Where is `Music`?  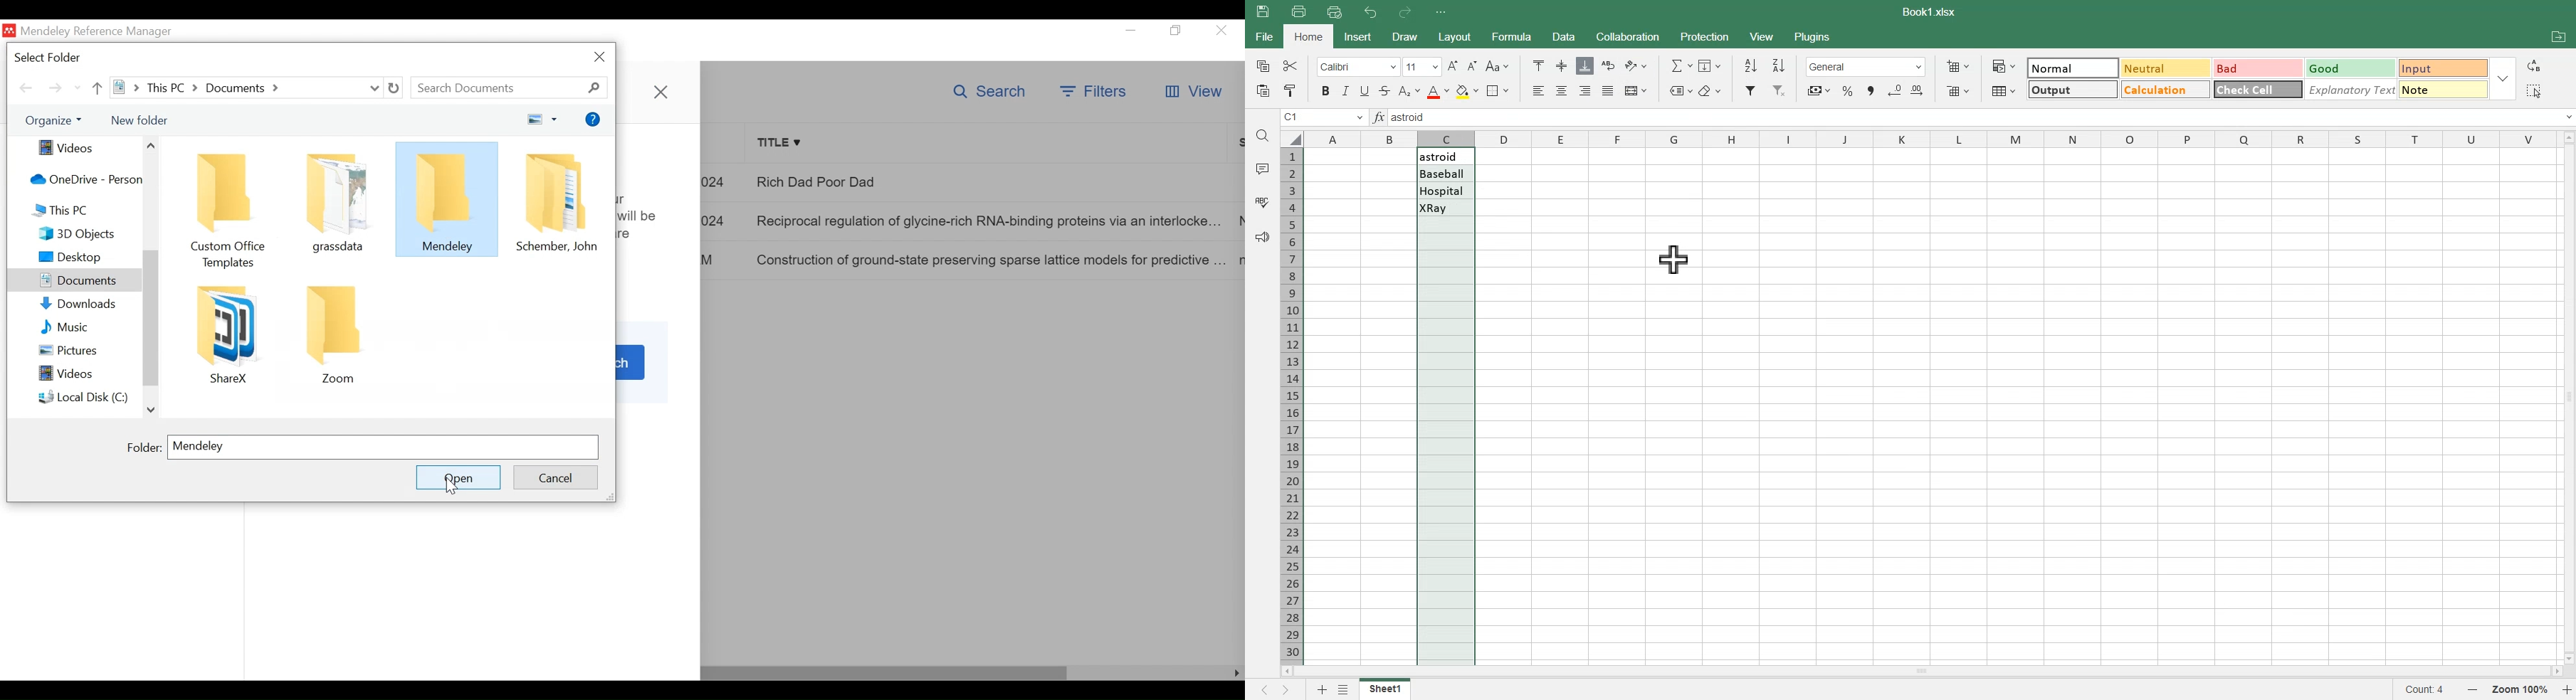 Music is located at coordinates (88, 327).